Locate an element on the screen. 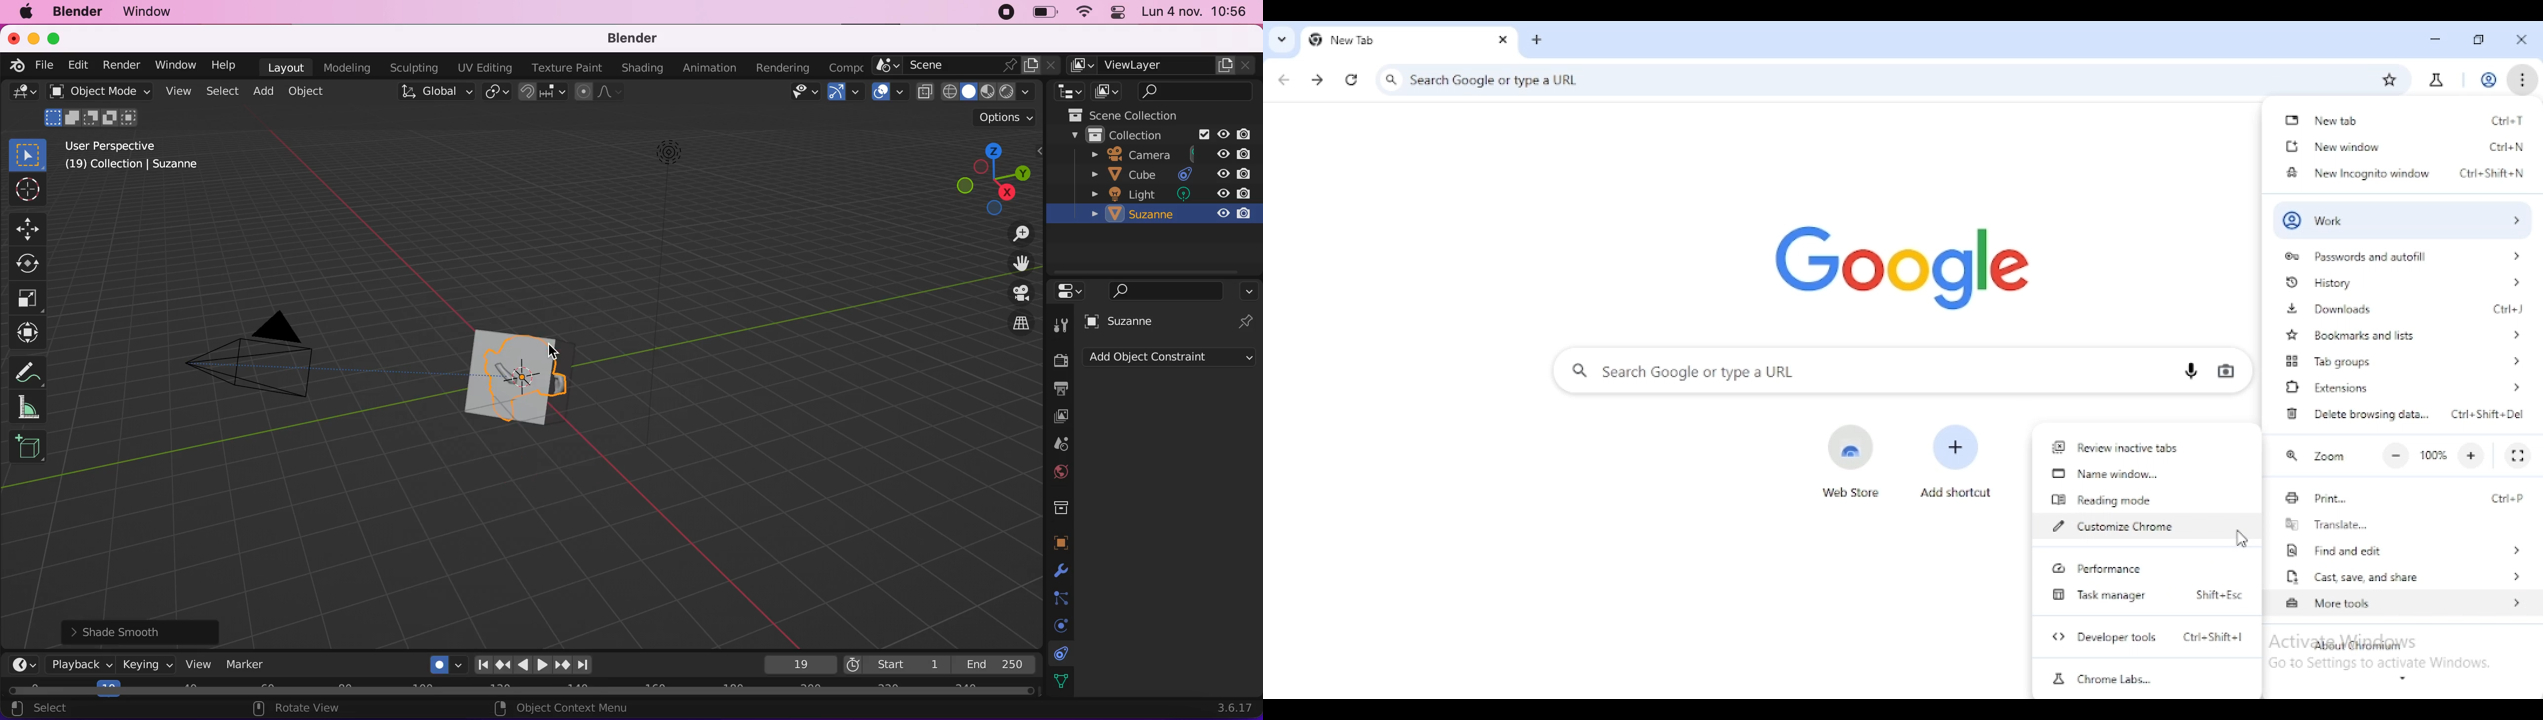  new window is located at coordinates (2331, 147).